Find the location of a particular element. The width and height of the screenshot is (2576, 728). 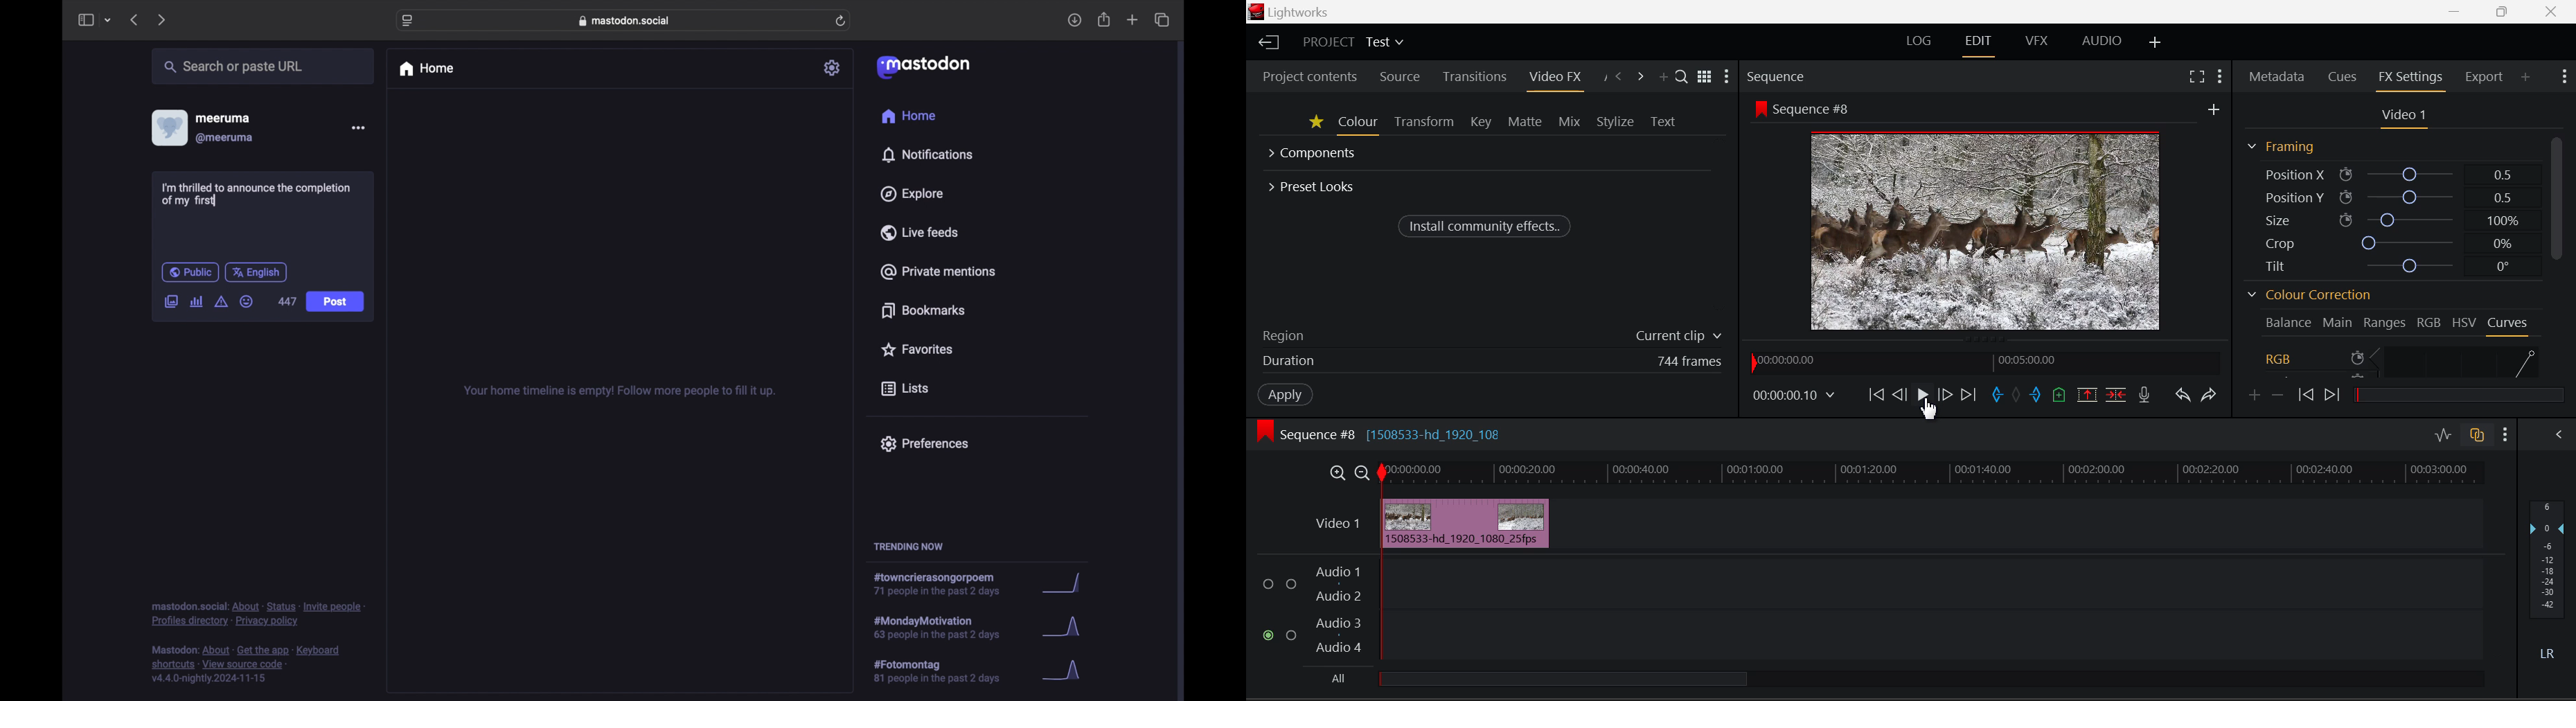

hashtag trend is located at coordinates (946, 670).